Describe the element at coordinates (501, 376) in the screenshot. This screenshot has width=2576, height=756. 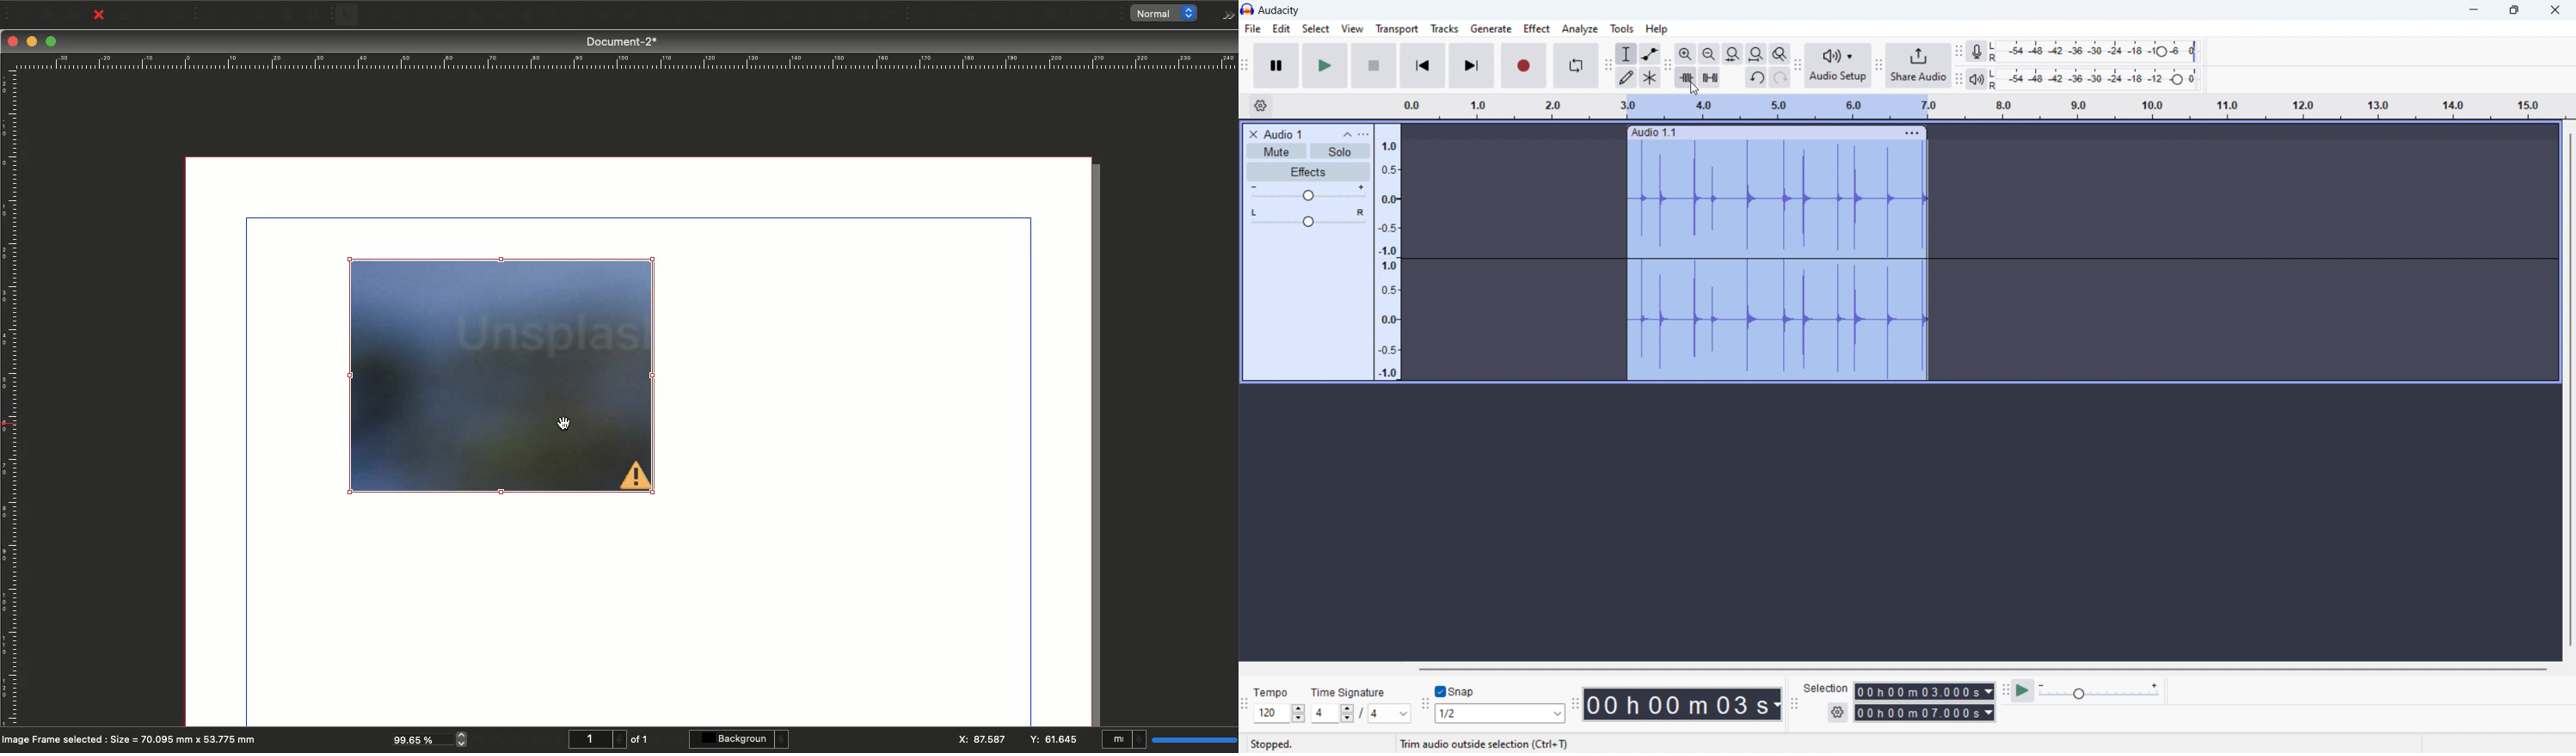
I see `Image` at that location.